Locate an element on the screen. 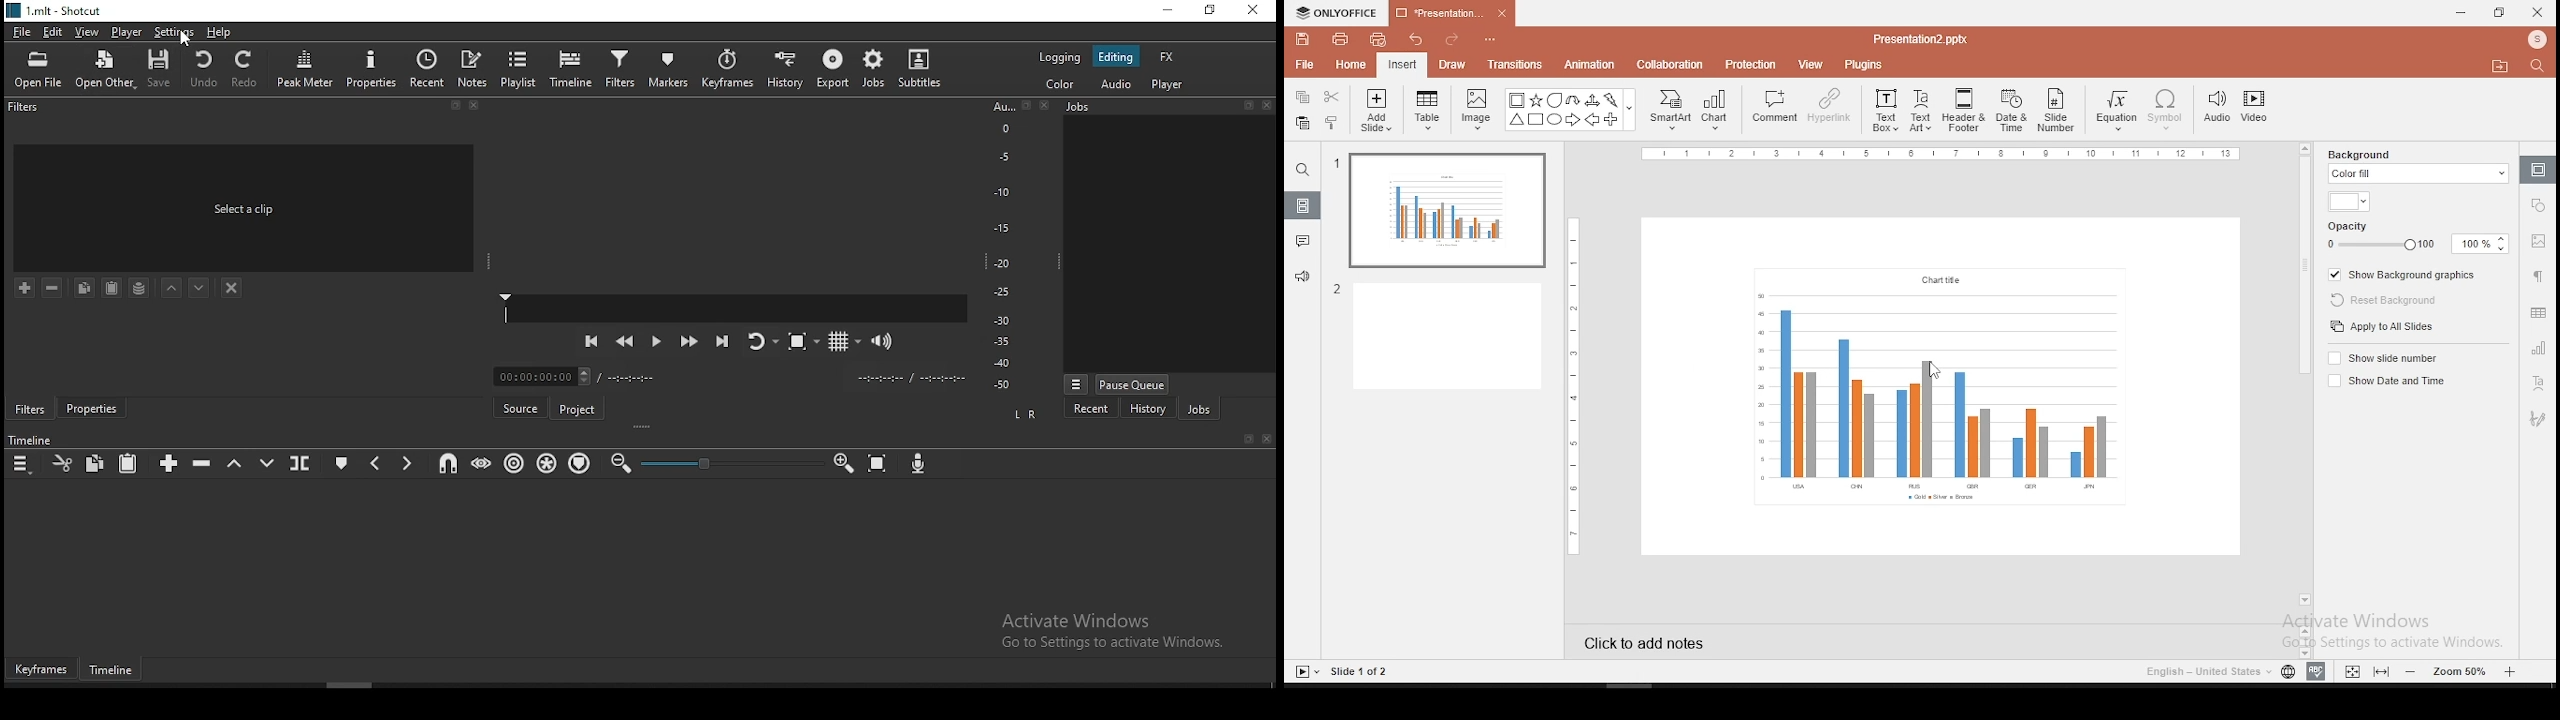  Slides is located at coordinates (1342, 670).